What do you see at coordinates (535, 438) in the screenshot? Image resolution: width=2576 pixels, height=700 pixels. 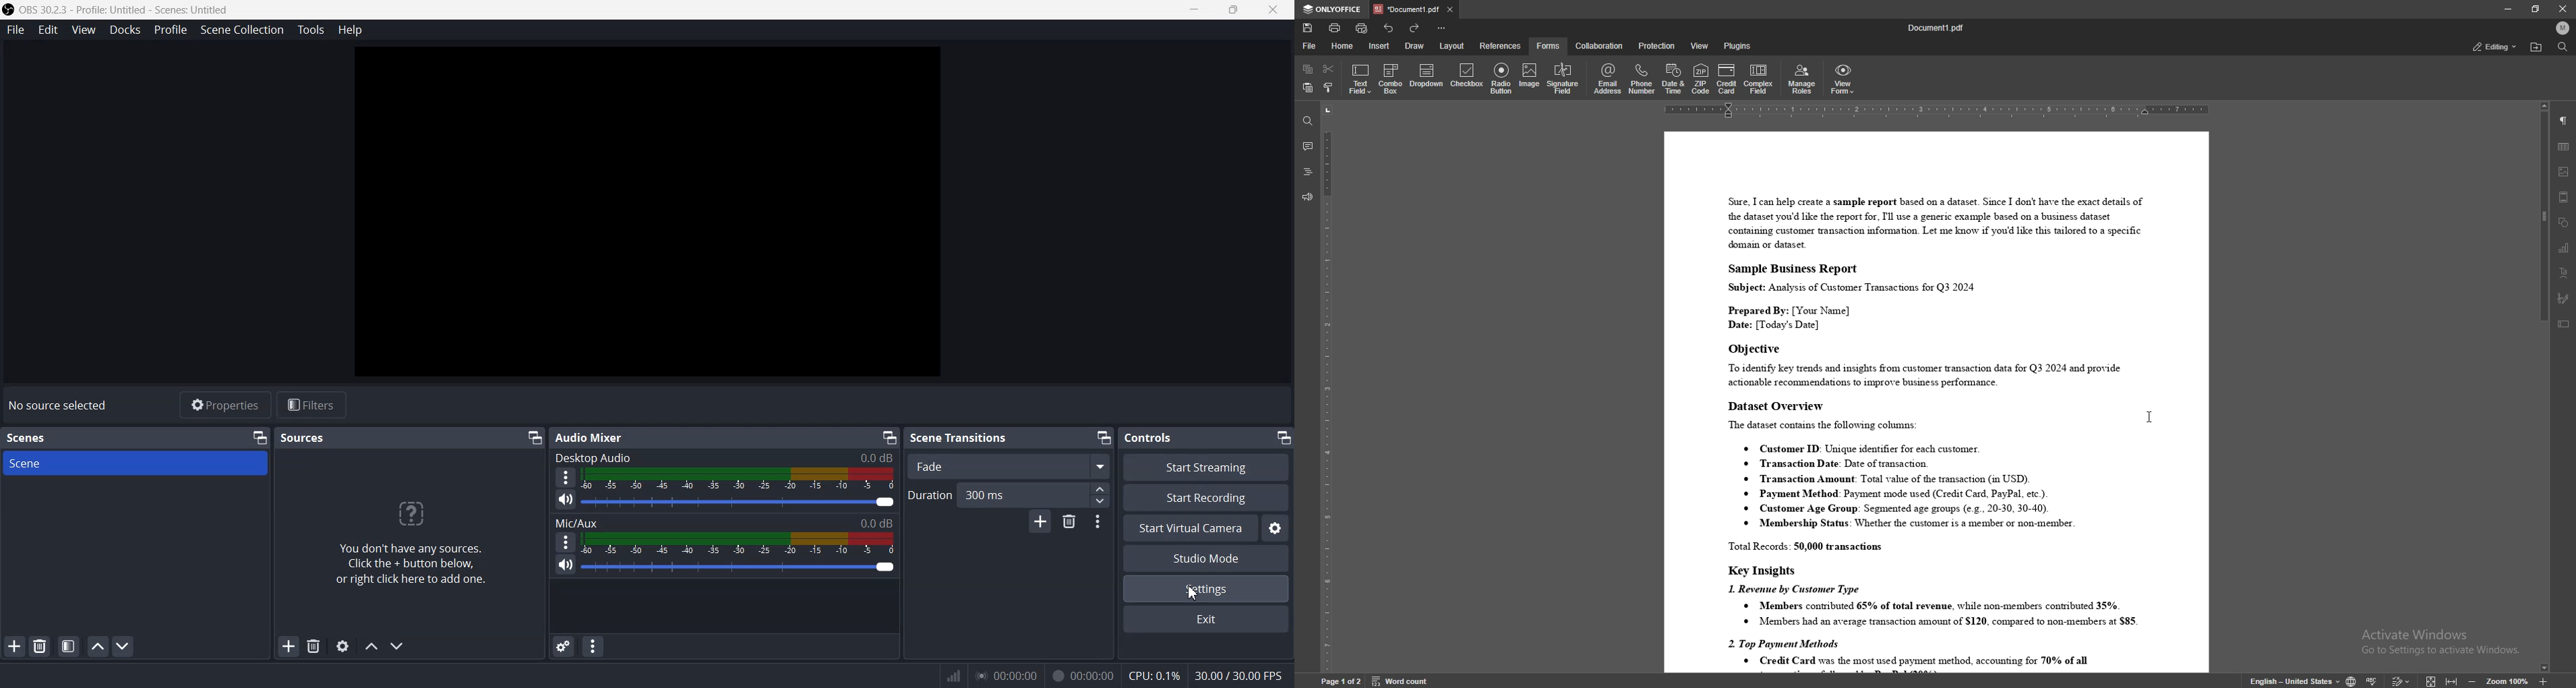 I see `Minimize` at bounding box center [535, 438].